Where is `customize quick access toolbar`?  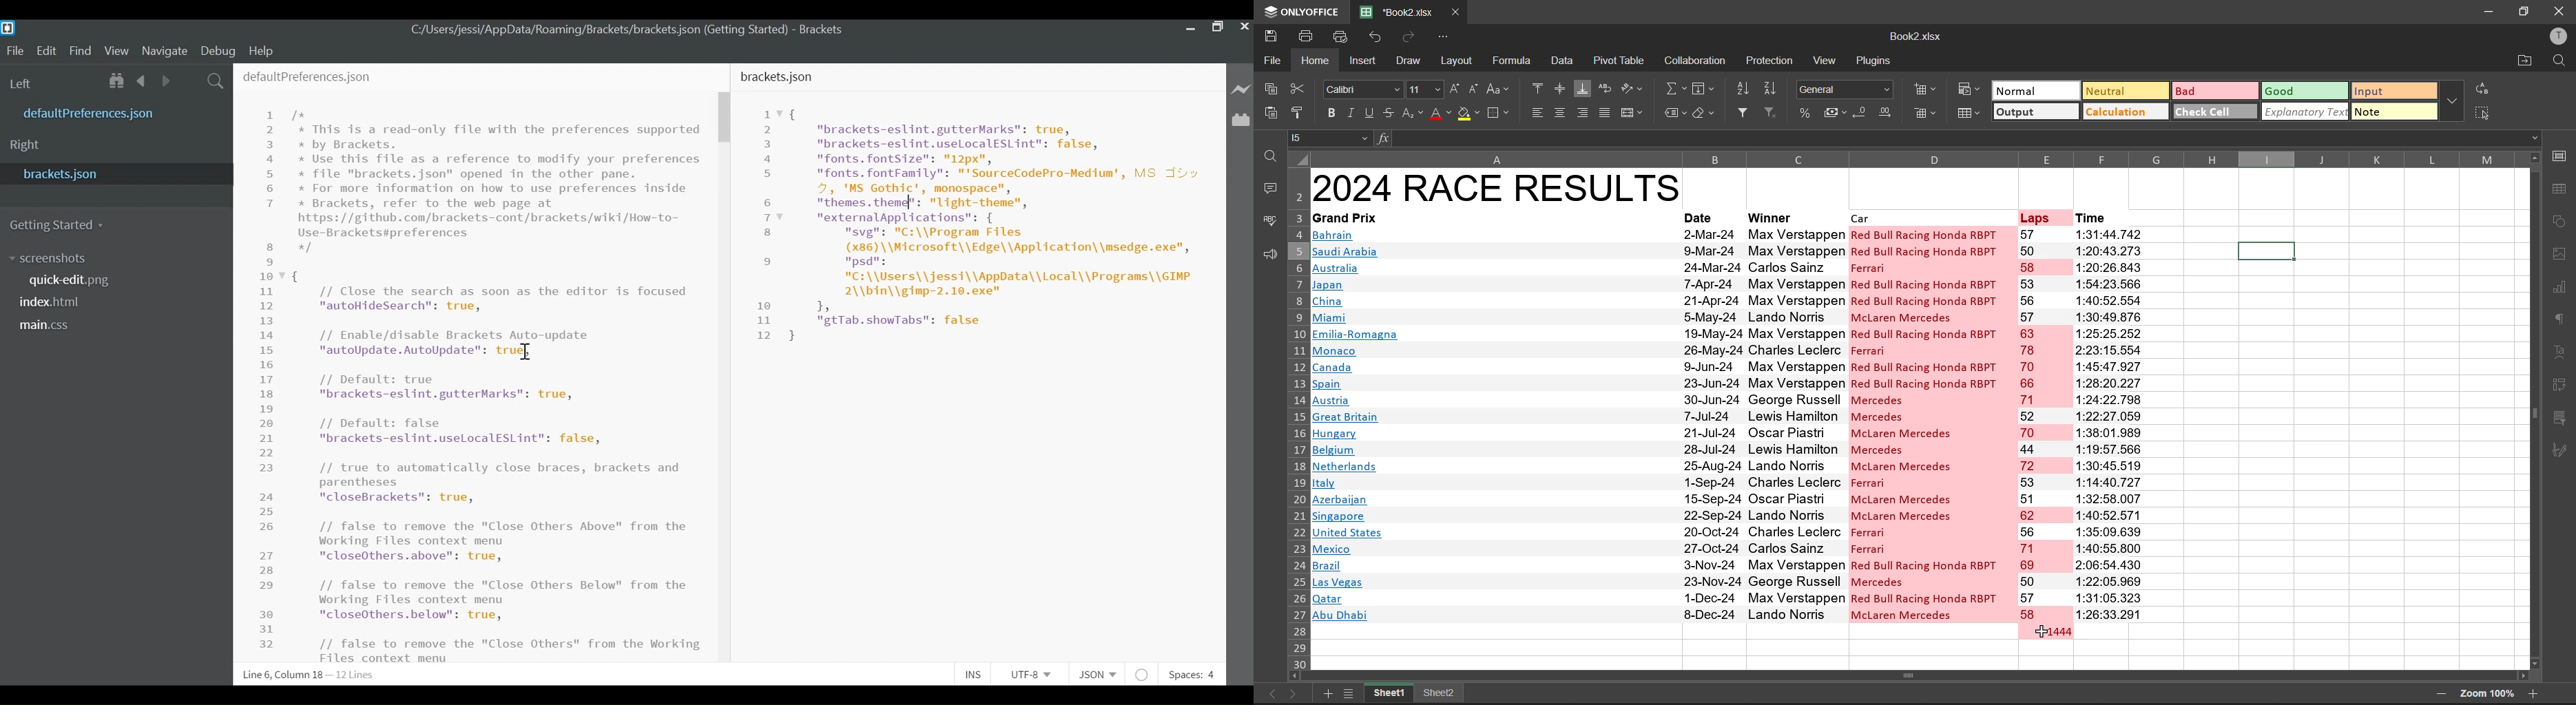 customize quick access toolbar is located at coordinates (1447, 37).